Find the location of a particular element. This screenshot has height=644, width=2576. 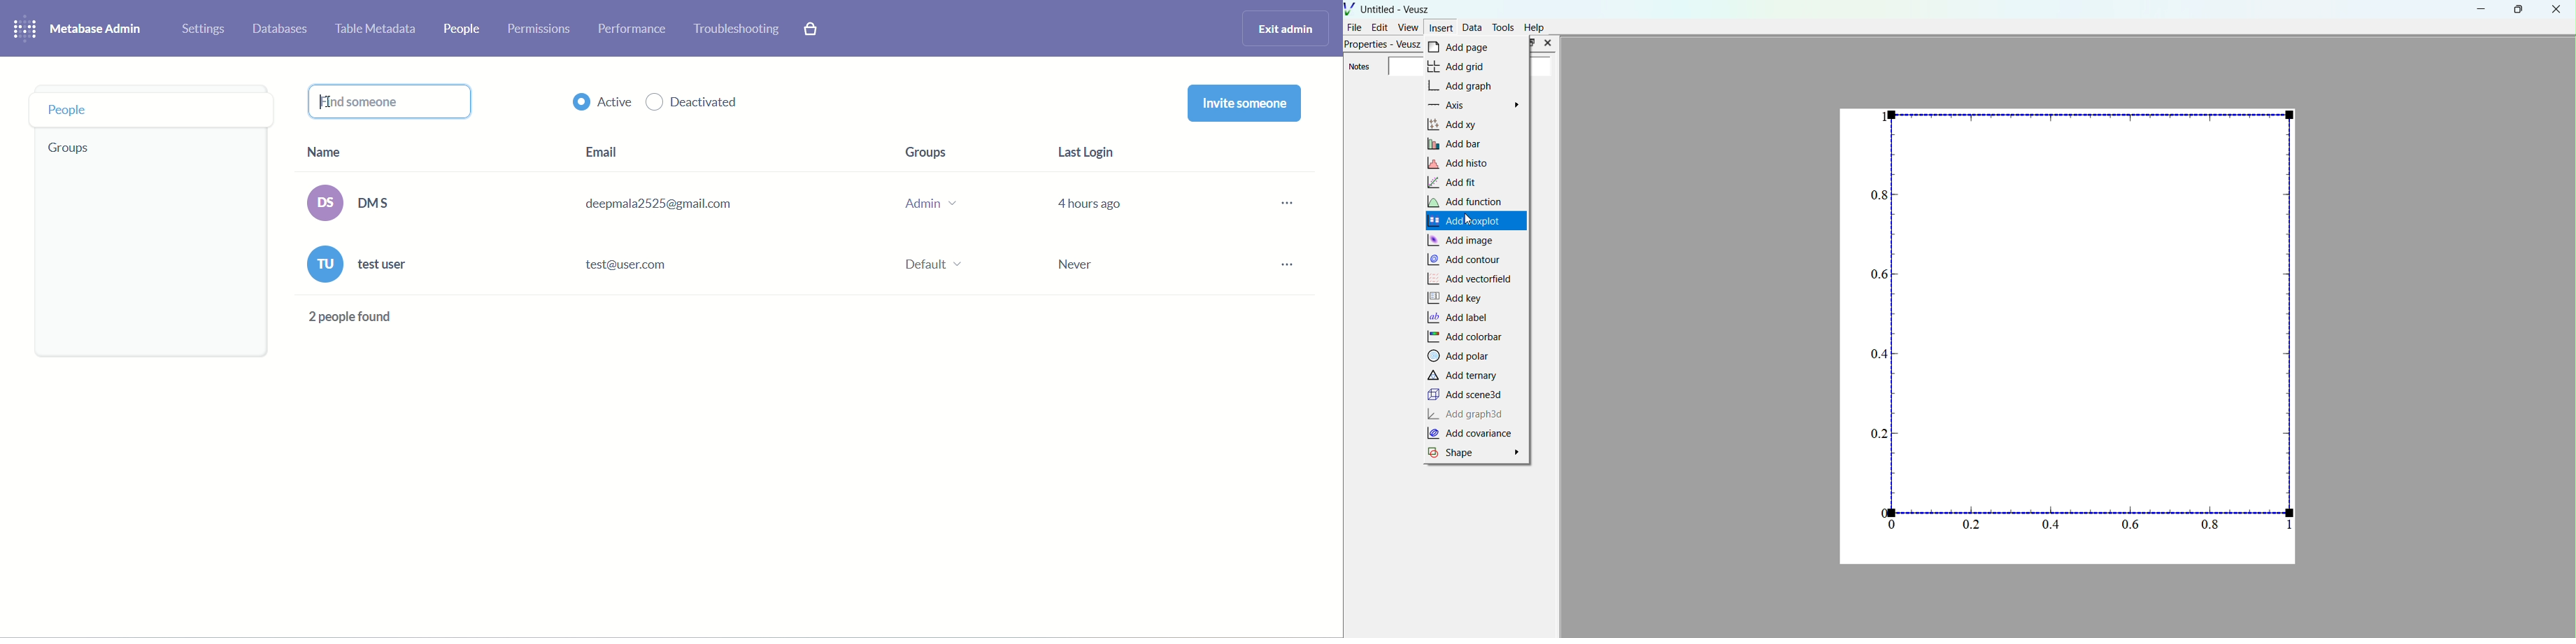

last login is located at coordinates (1084, 225).